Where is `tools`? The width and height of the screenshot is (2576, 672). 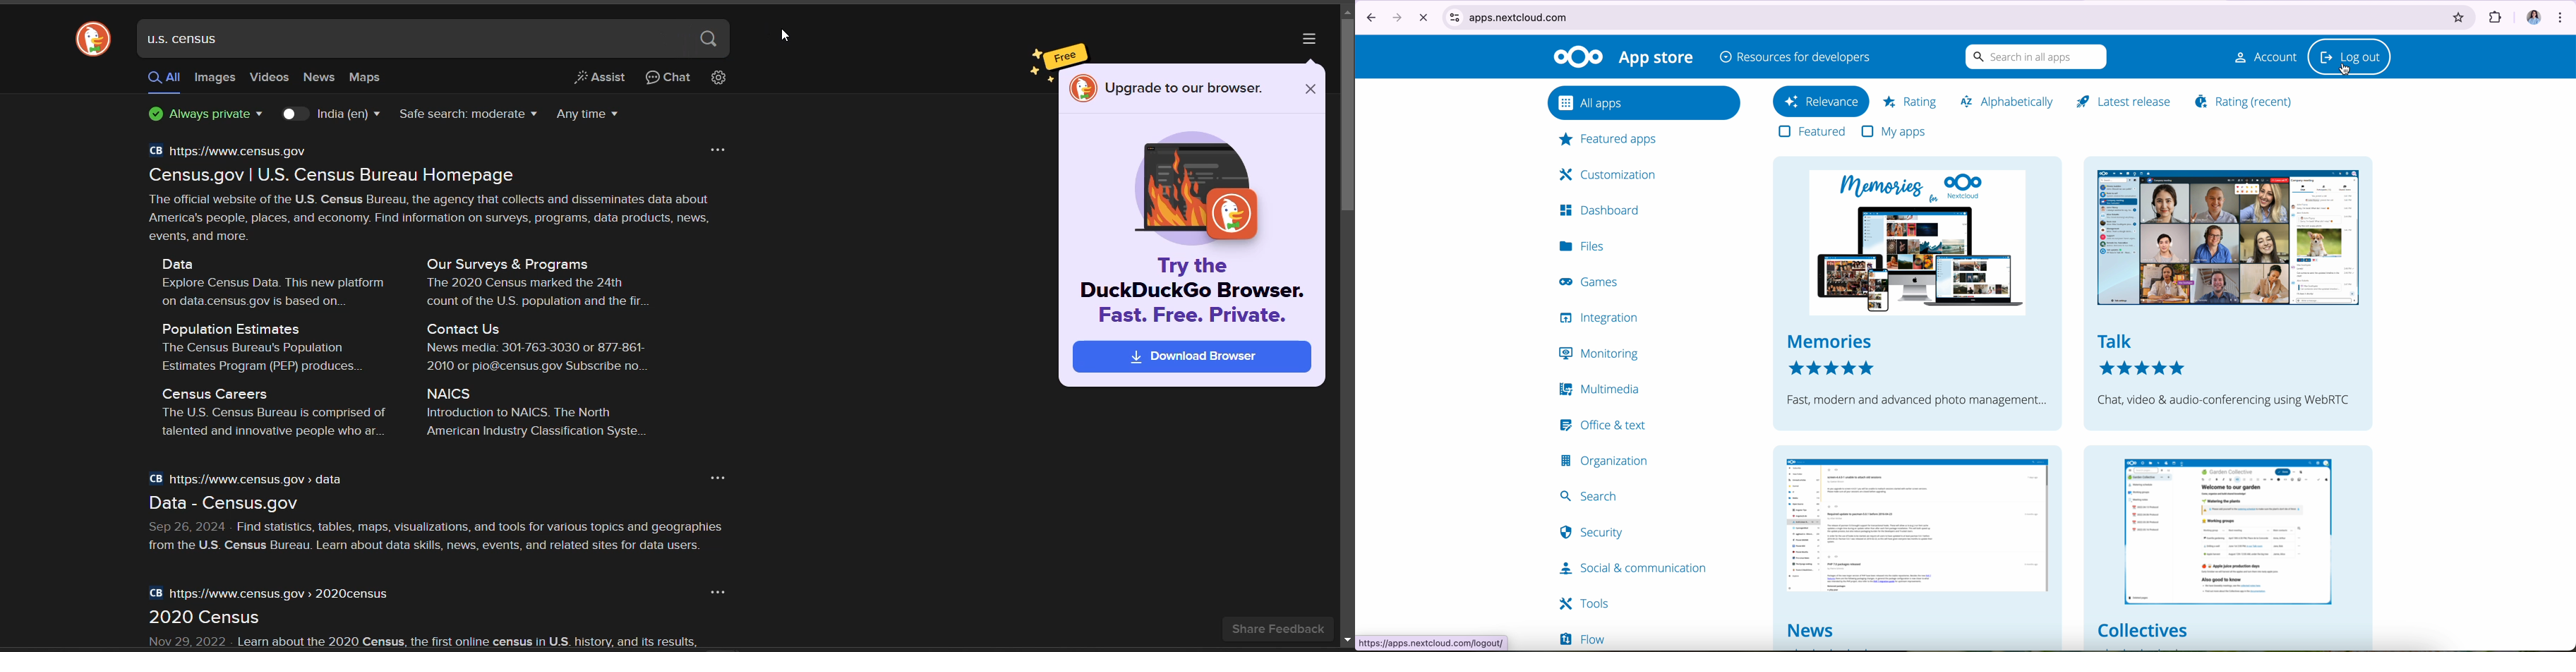 tools is located at coordinates (1584, 604).